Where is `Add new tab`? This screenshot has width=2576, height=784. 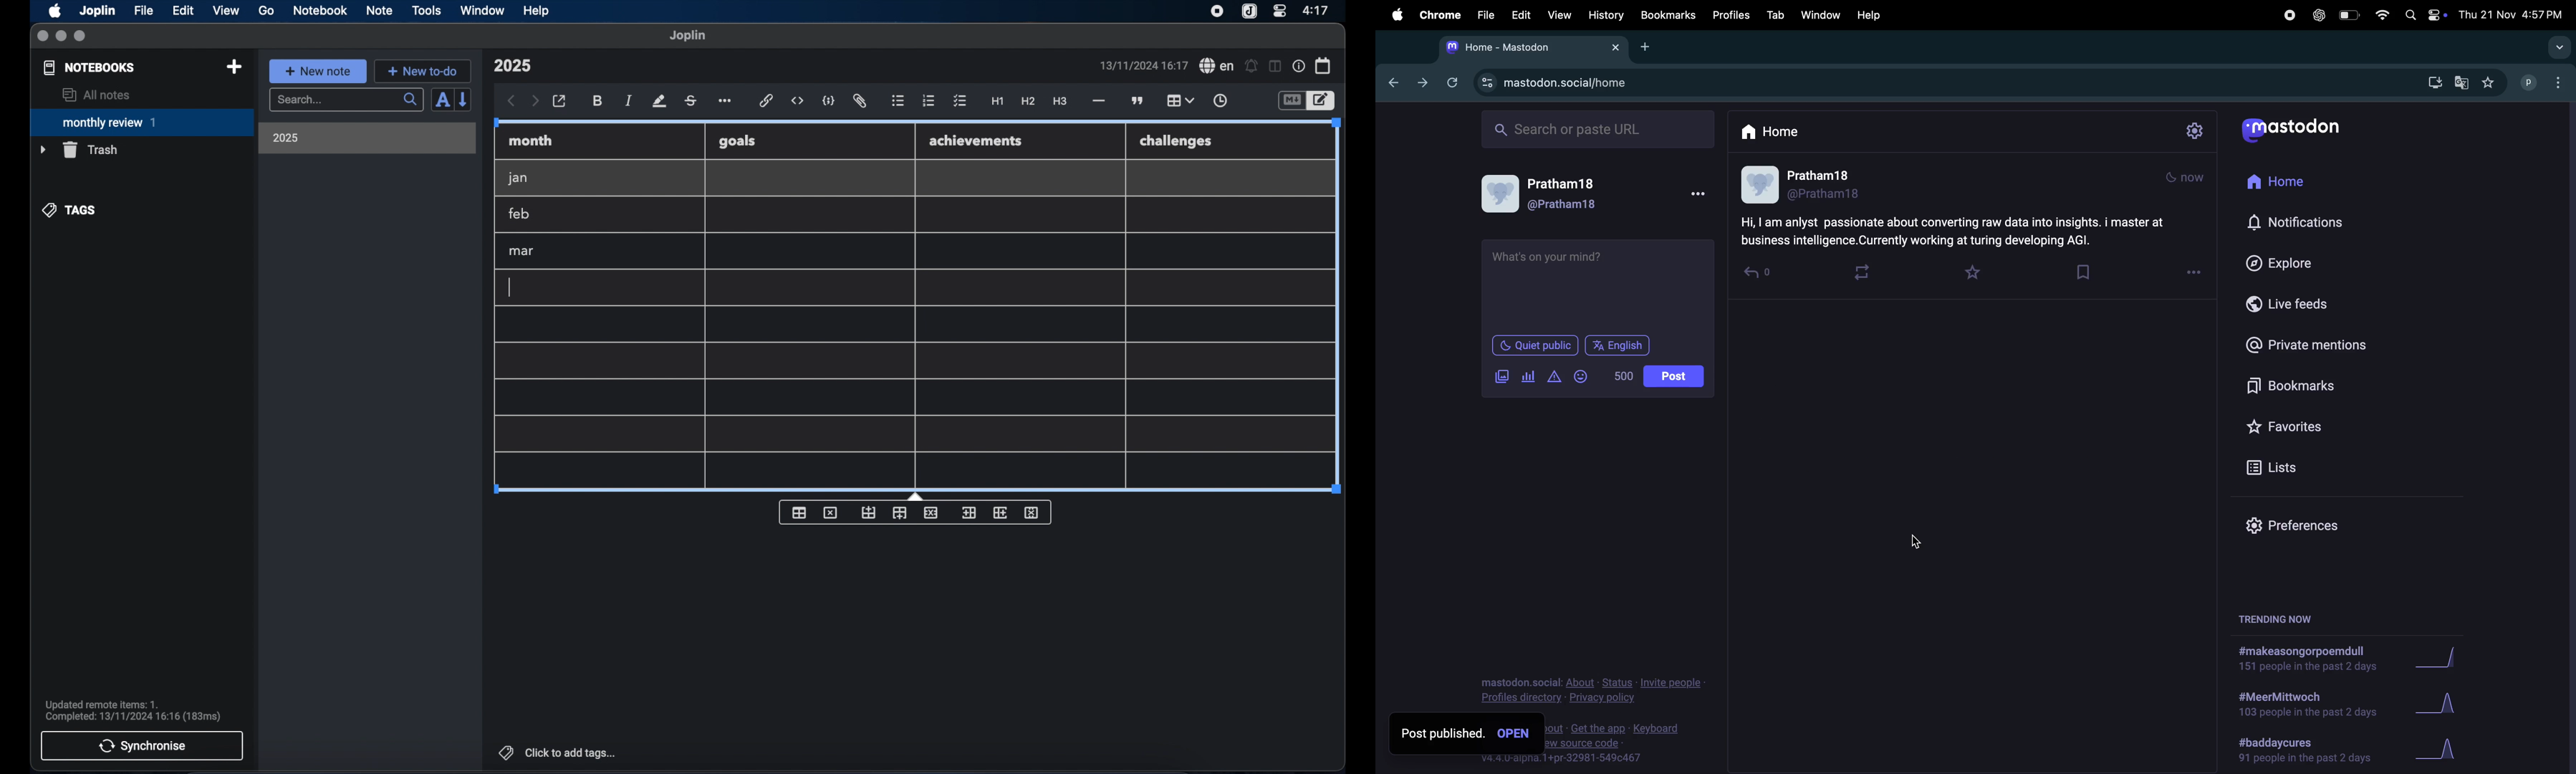
Add new tab is located at coordinates (1646, 47).